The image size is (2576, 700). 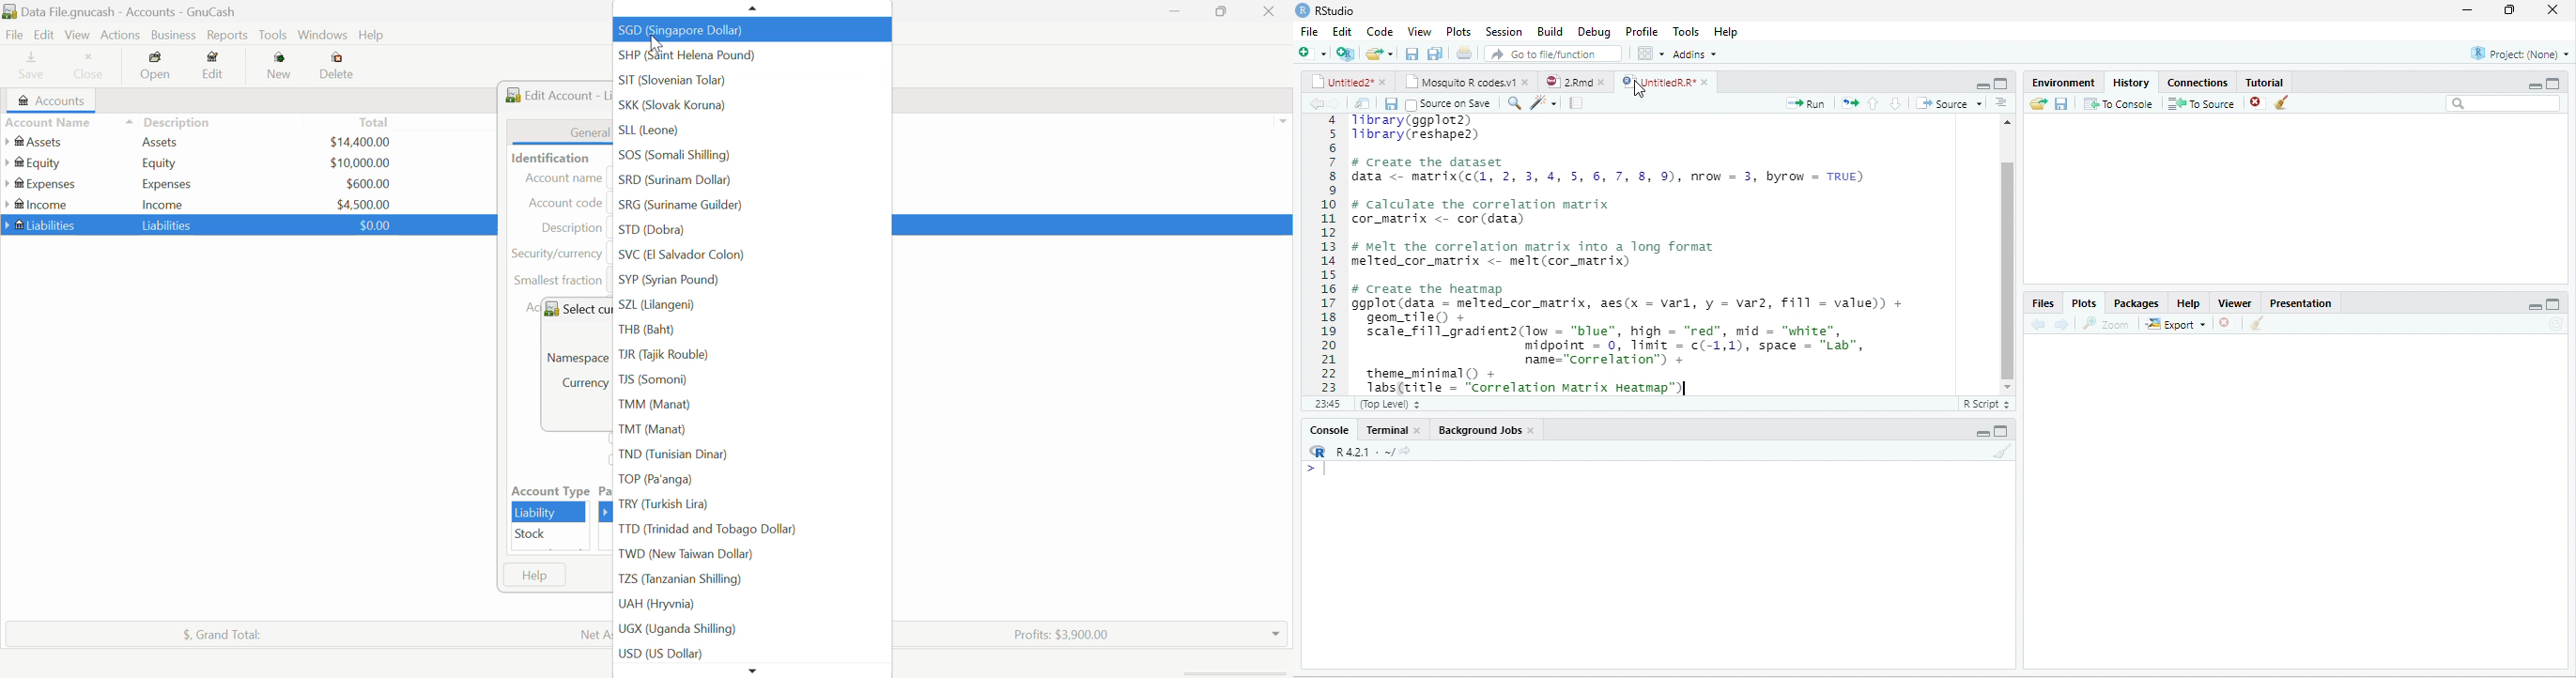 What do you see at coordinates (2465, 10) in the screenshot?
I see `minimize` at bounding box center [2465, 10].